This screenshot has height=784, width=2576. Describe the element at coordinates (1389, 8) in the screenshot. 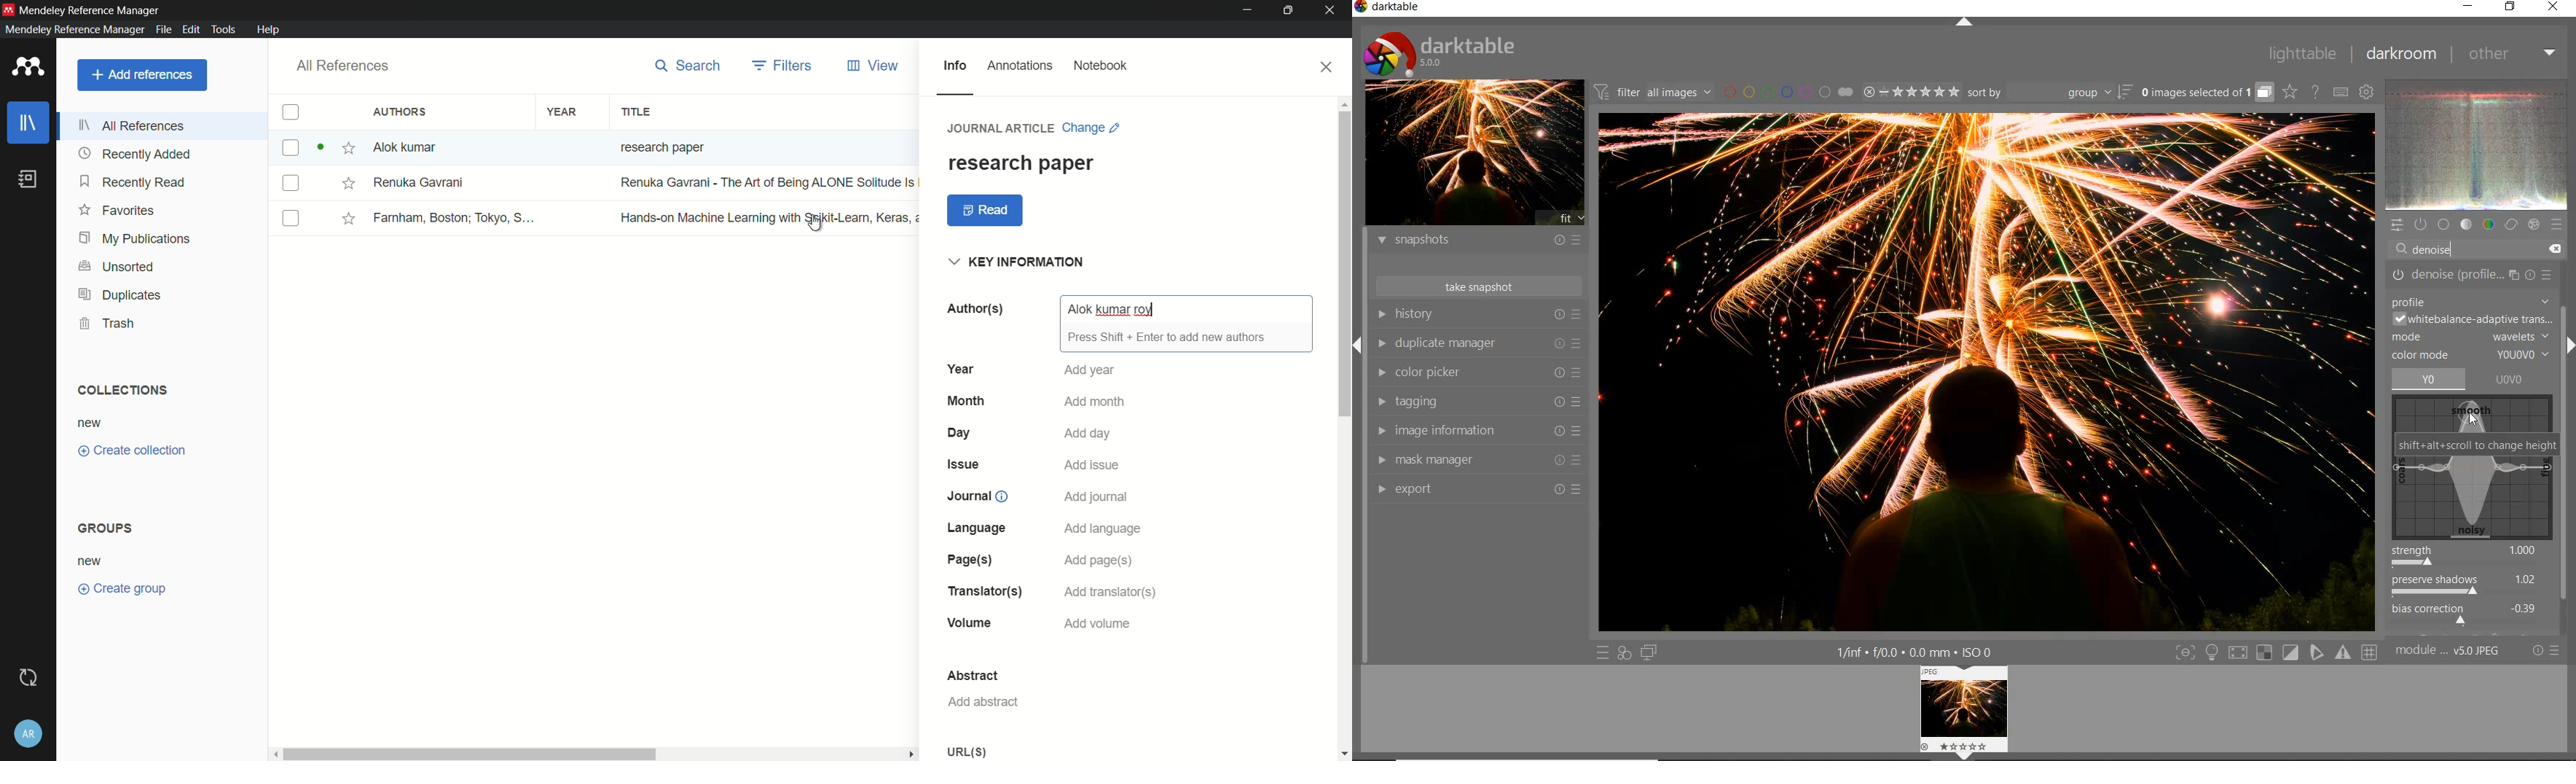

I see `Darktable` at that location.